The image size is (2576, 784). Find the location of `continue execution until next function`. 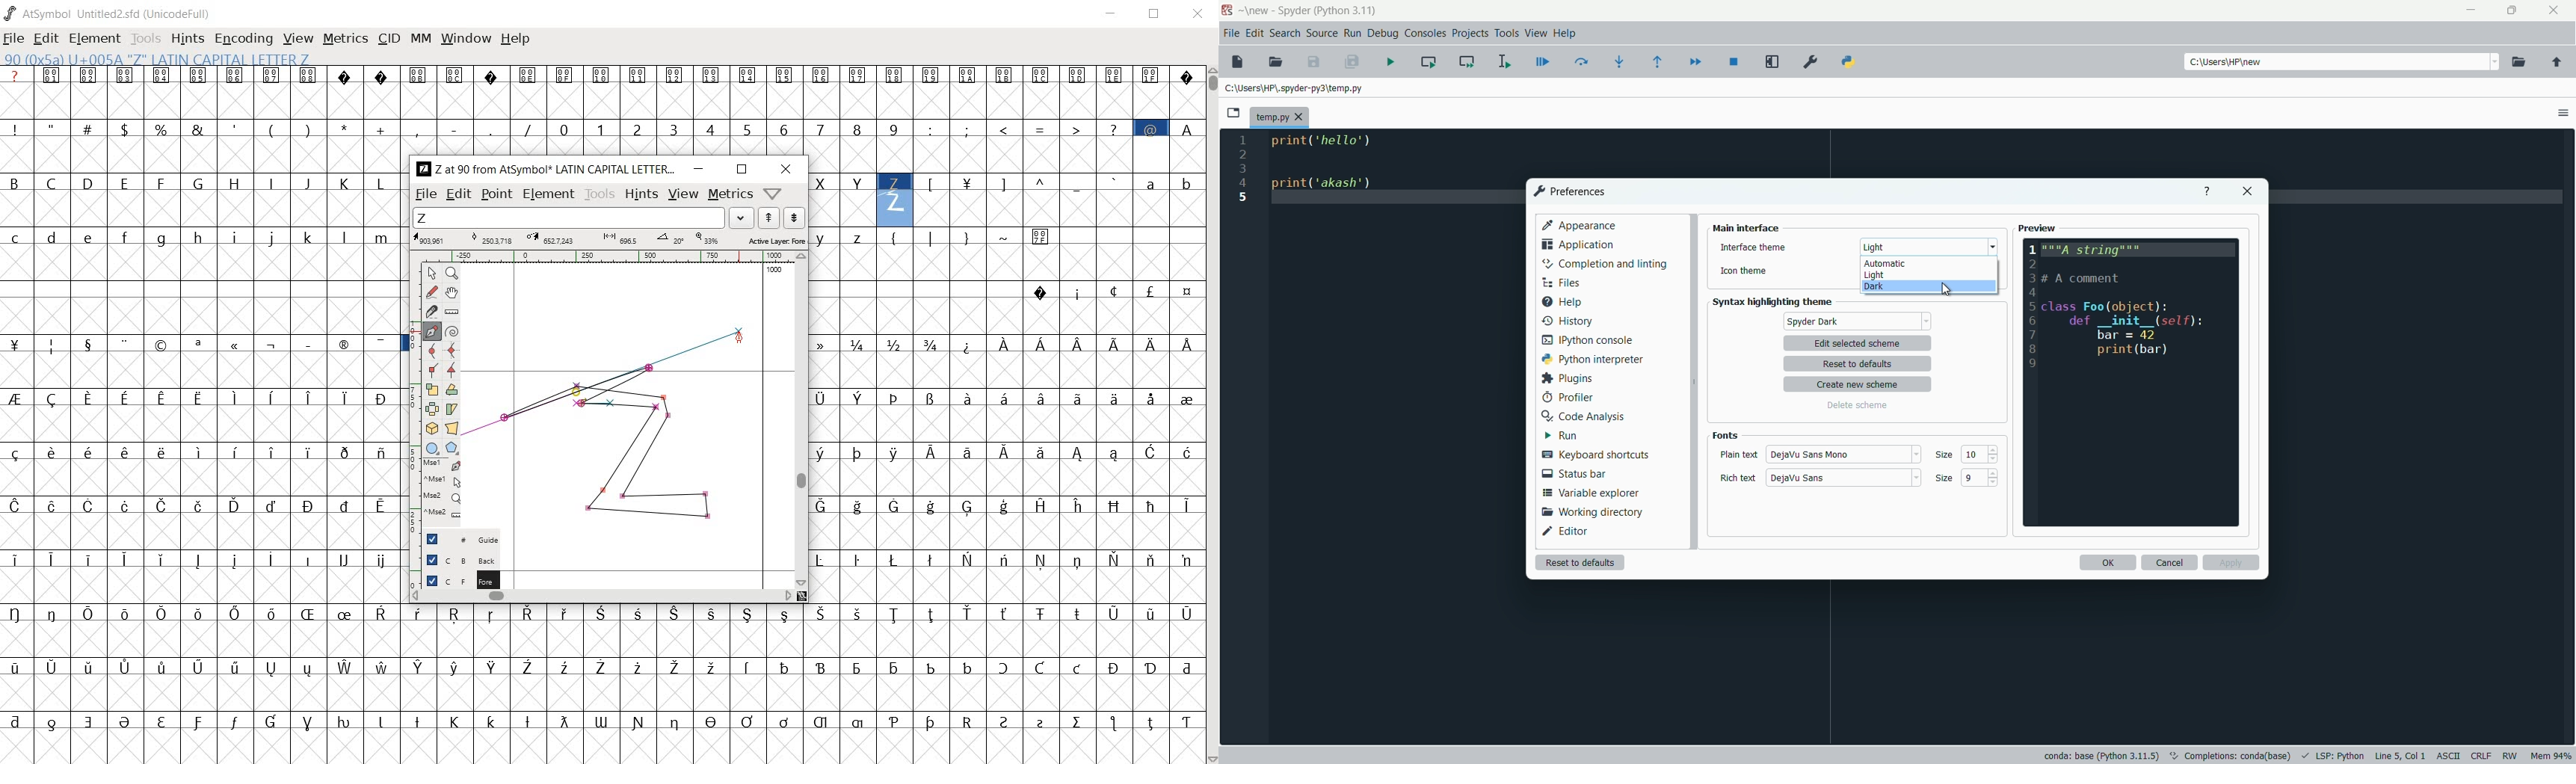

continue execution until next function is located at coordinates (1661, 62).